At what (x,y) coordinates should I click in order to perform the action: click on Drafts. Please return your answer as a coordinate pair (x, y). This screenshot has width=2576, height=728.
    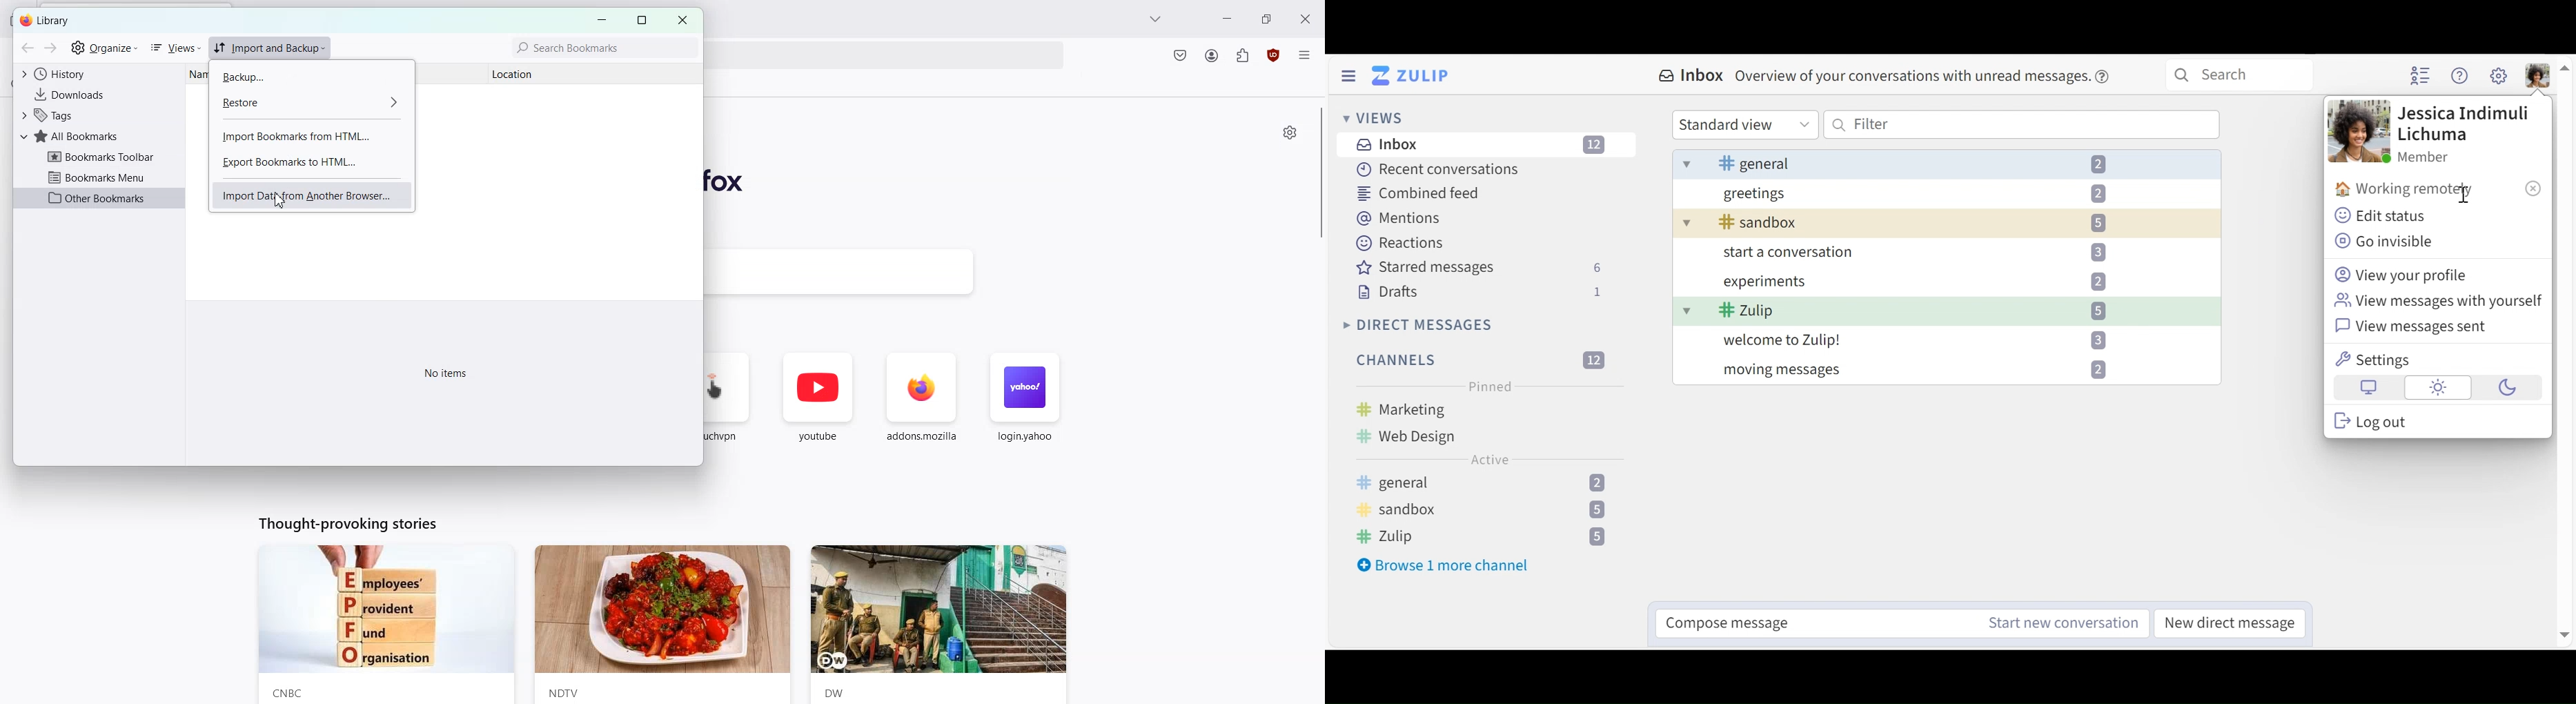
    Looking at the image, I should click on (1477, 291).